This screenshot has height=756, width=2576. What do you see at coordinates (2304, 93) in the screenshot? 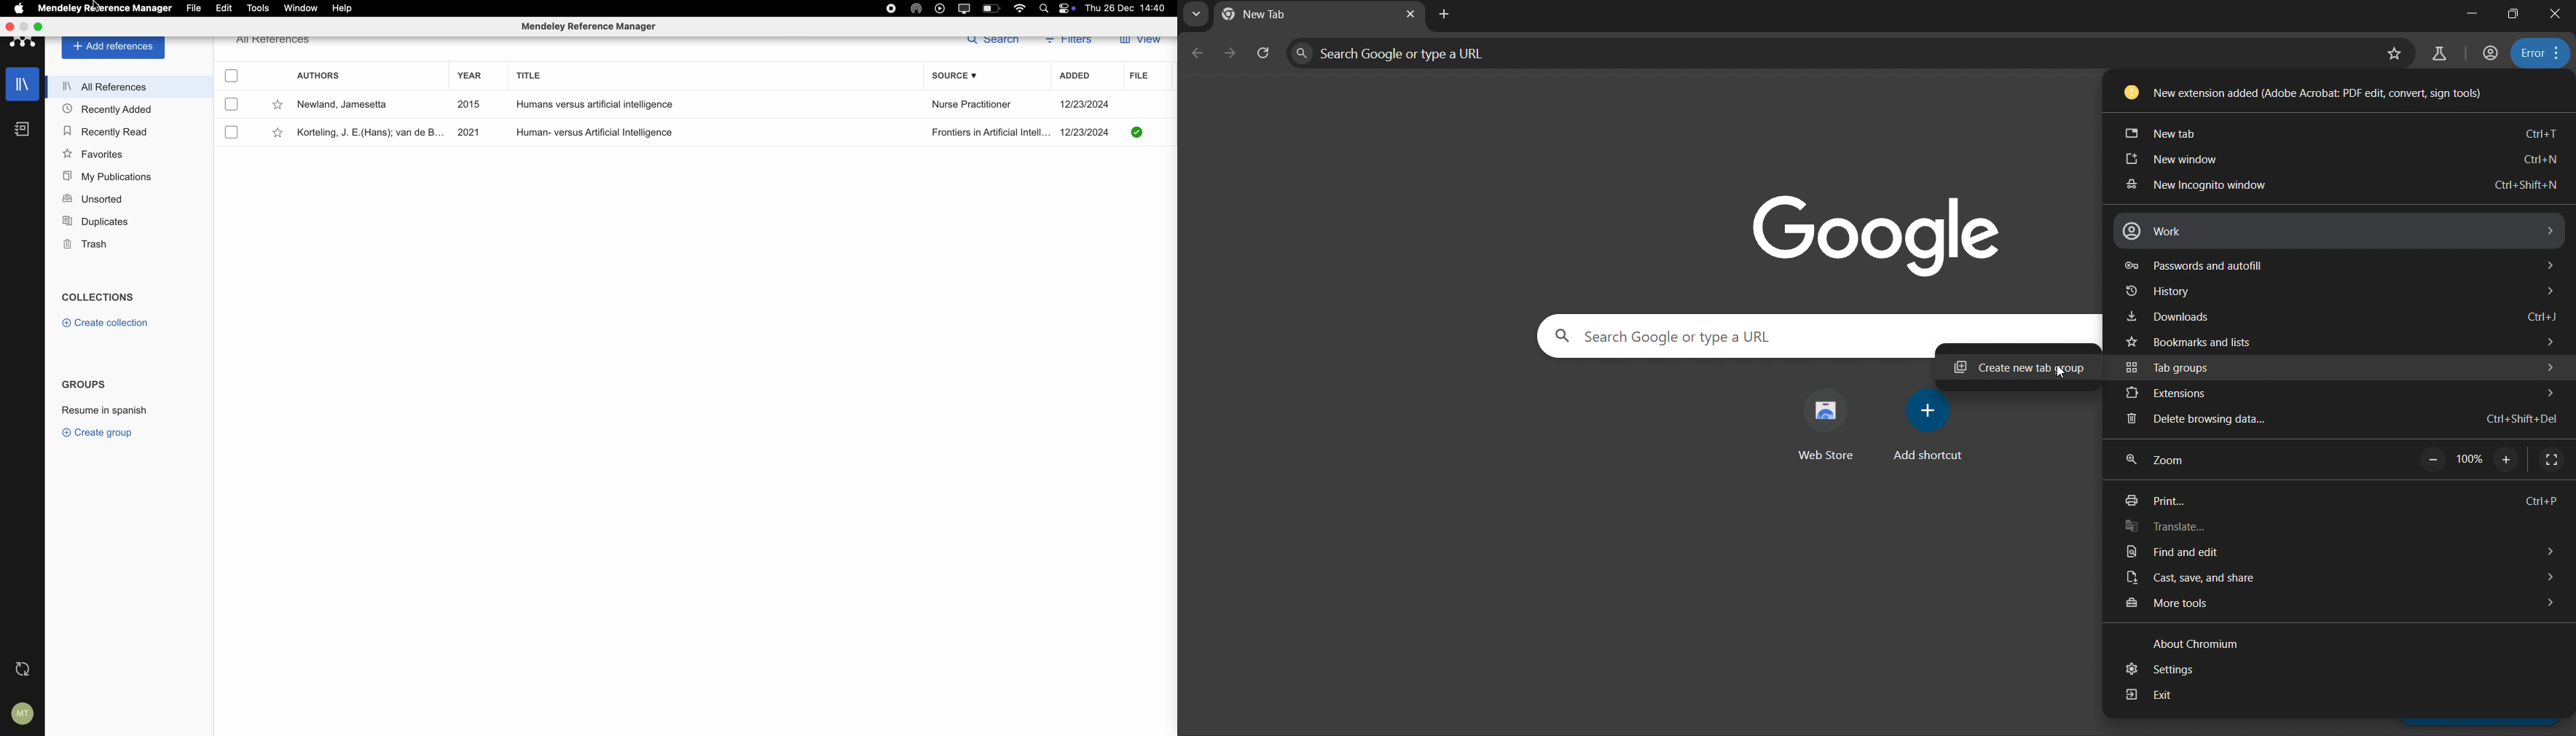
I see `New extension added (Adobe Acrobat: PDF edit, convert, sign tools)` at bounding box center [2304, 93].